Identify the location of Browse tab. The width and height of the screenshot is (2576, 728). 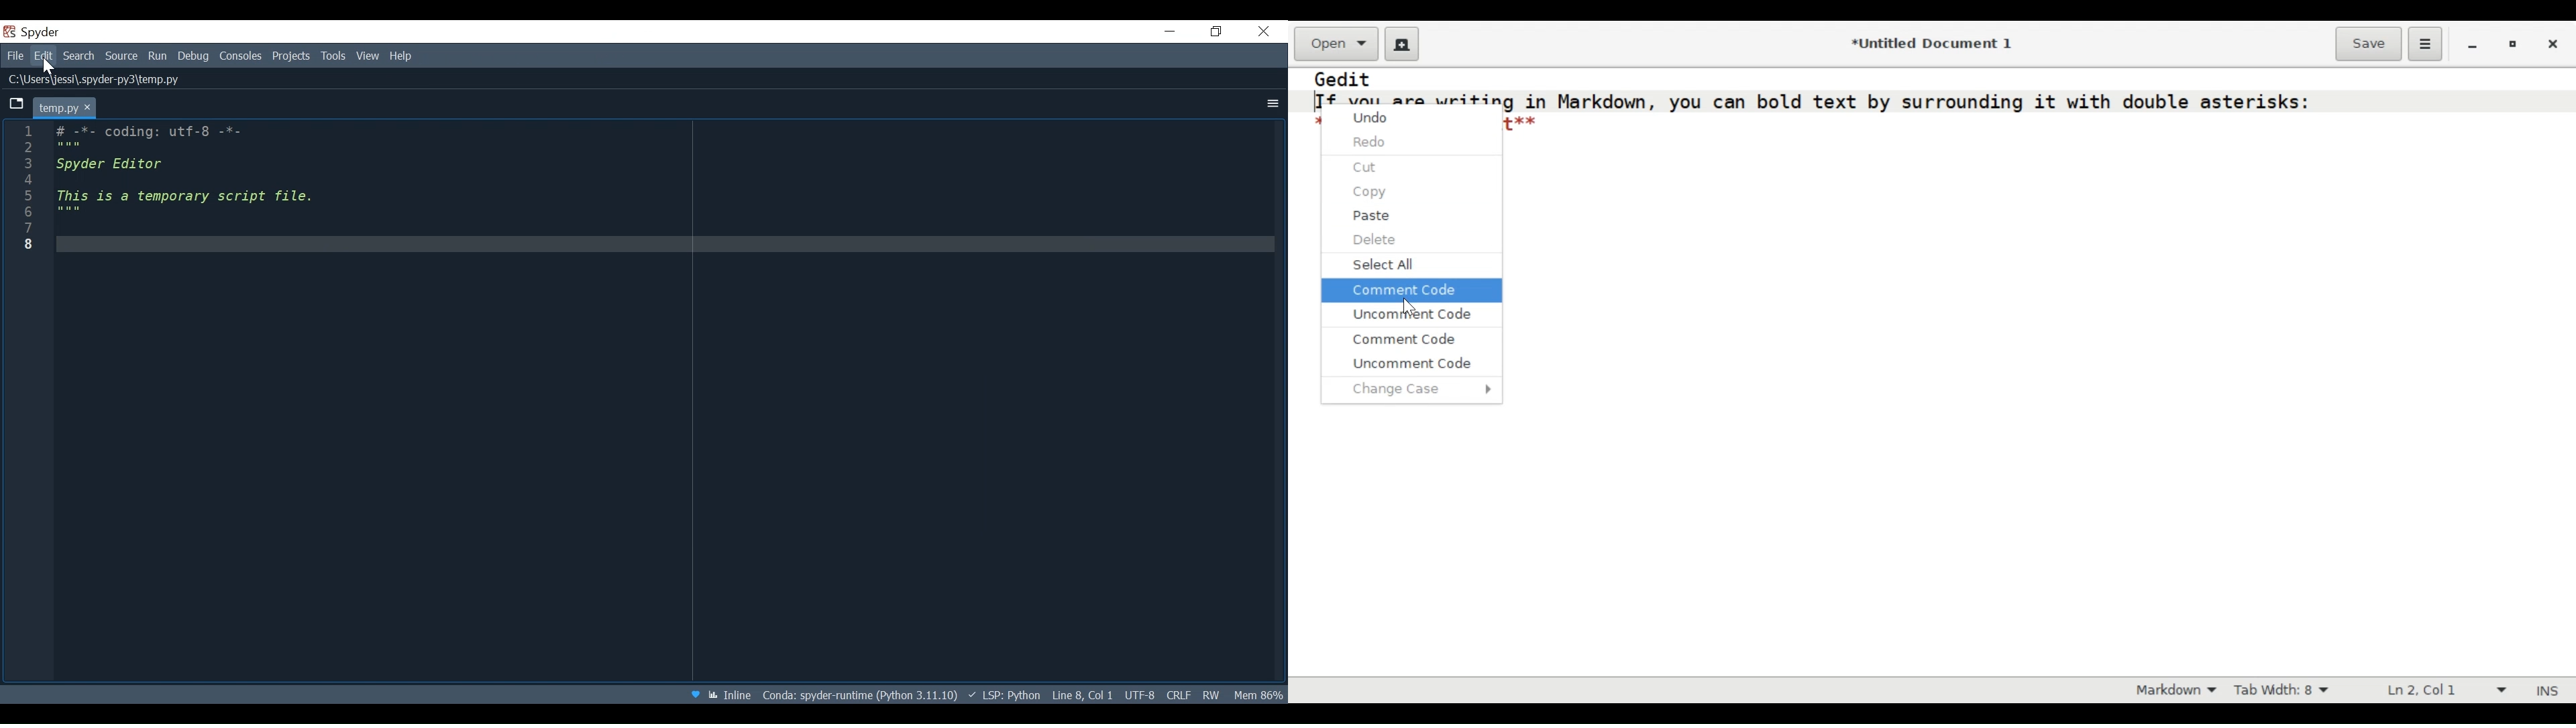
(17, 105).